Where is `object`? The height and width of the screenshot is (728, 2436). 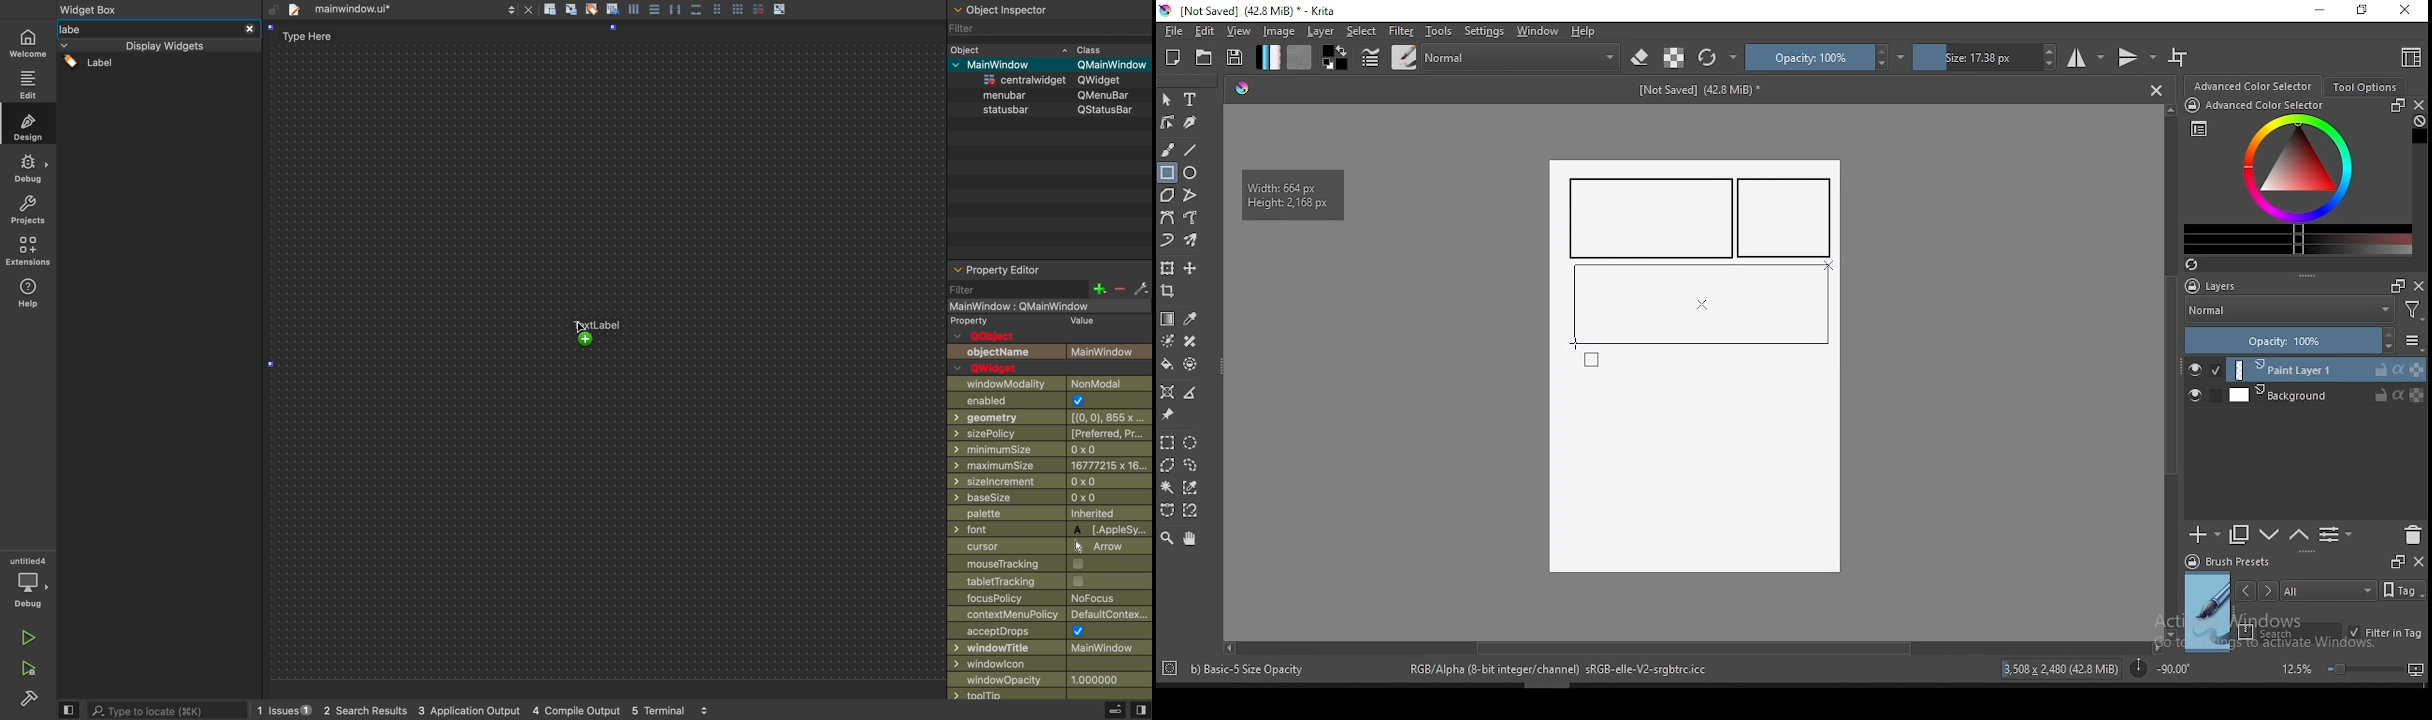 object is located at coordinates (1048, 48).